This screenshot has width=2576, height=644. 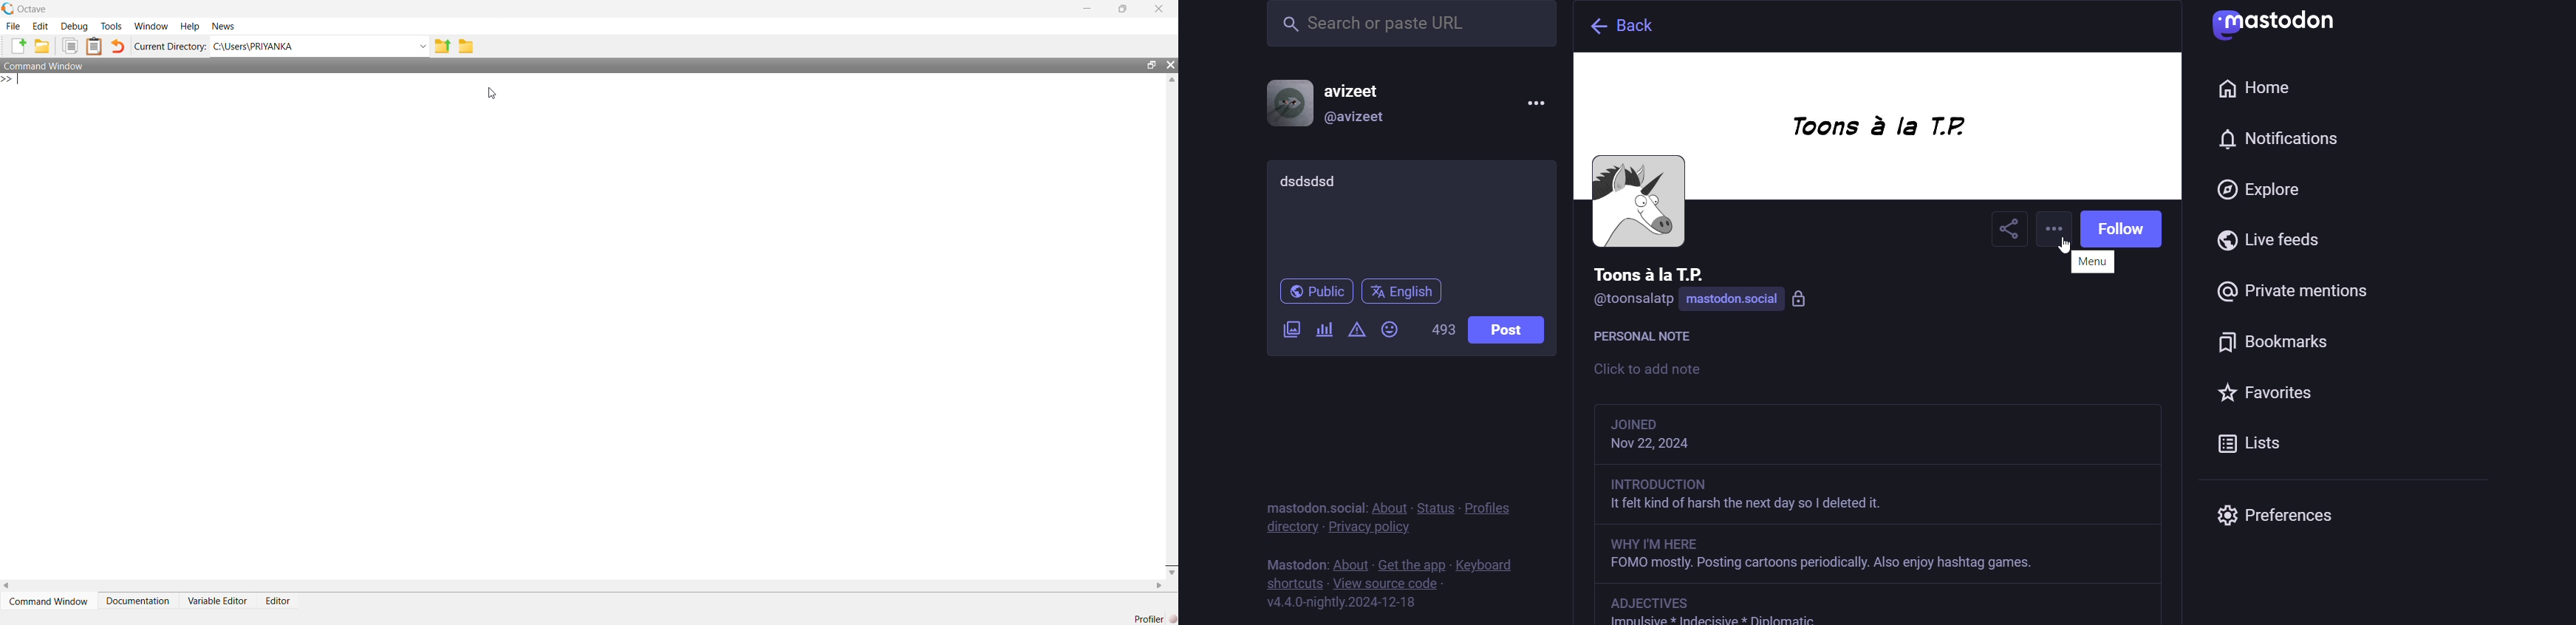 What do you see at coordinates (1410, 216) in the screenshot?
I see `whats on your mind` at bounding box center [1410, 216].